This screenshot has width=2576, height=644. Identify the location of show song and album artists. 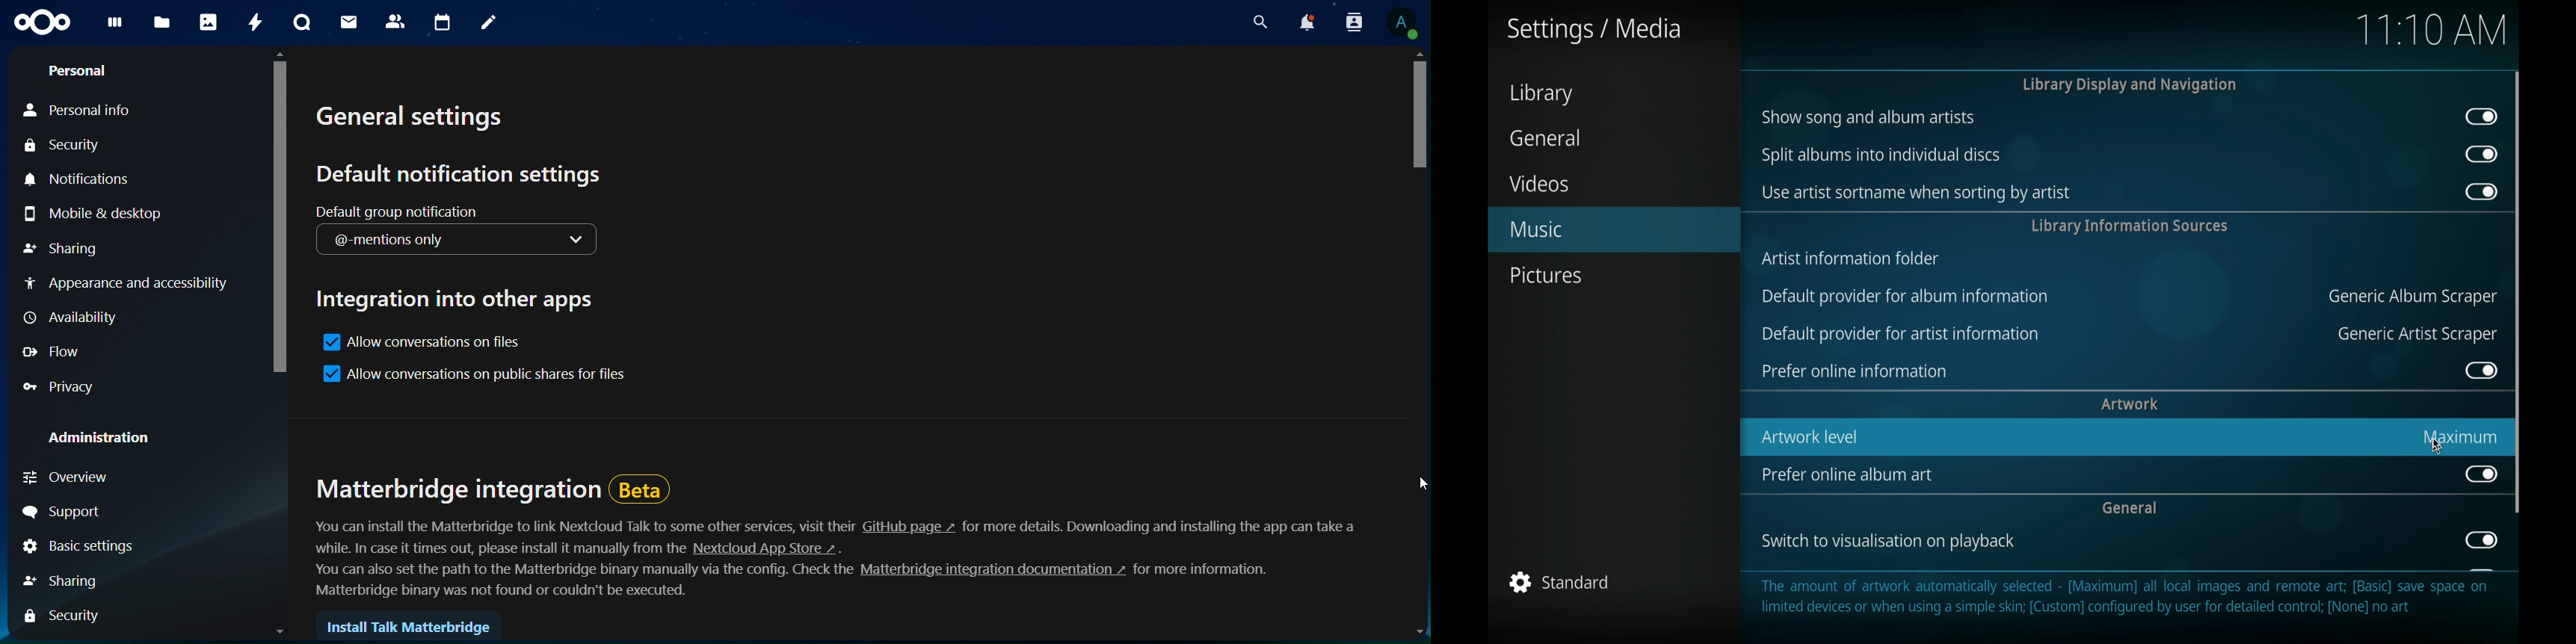
(1868, 118).